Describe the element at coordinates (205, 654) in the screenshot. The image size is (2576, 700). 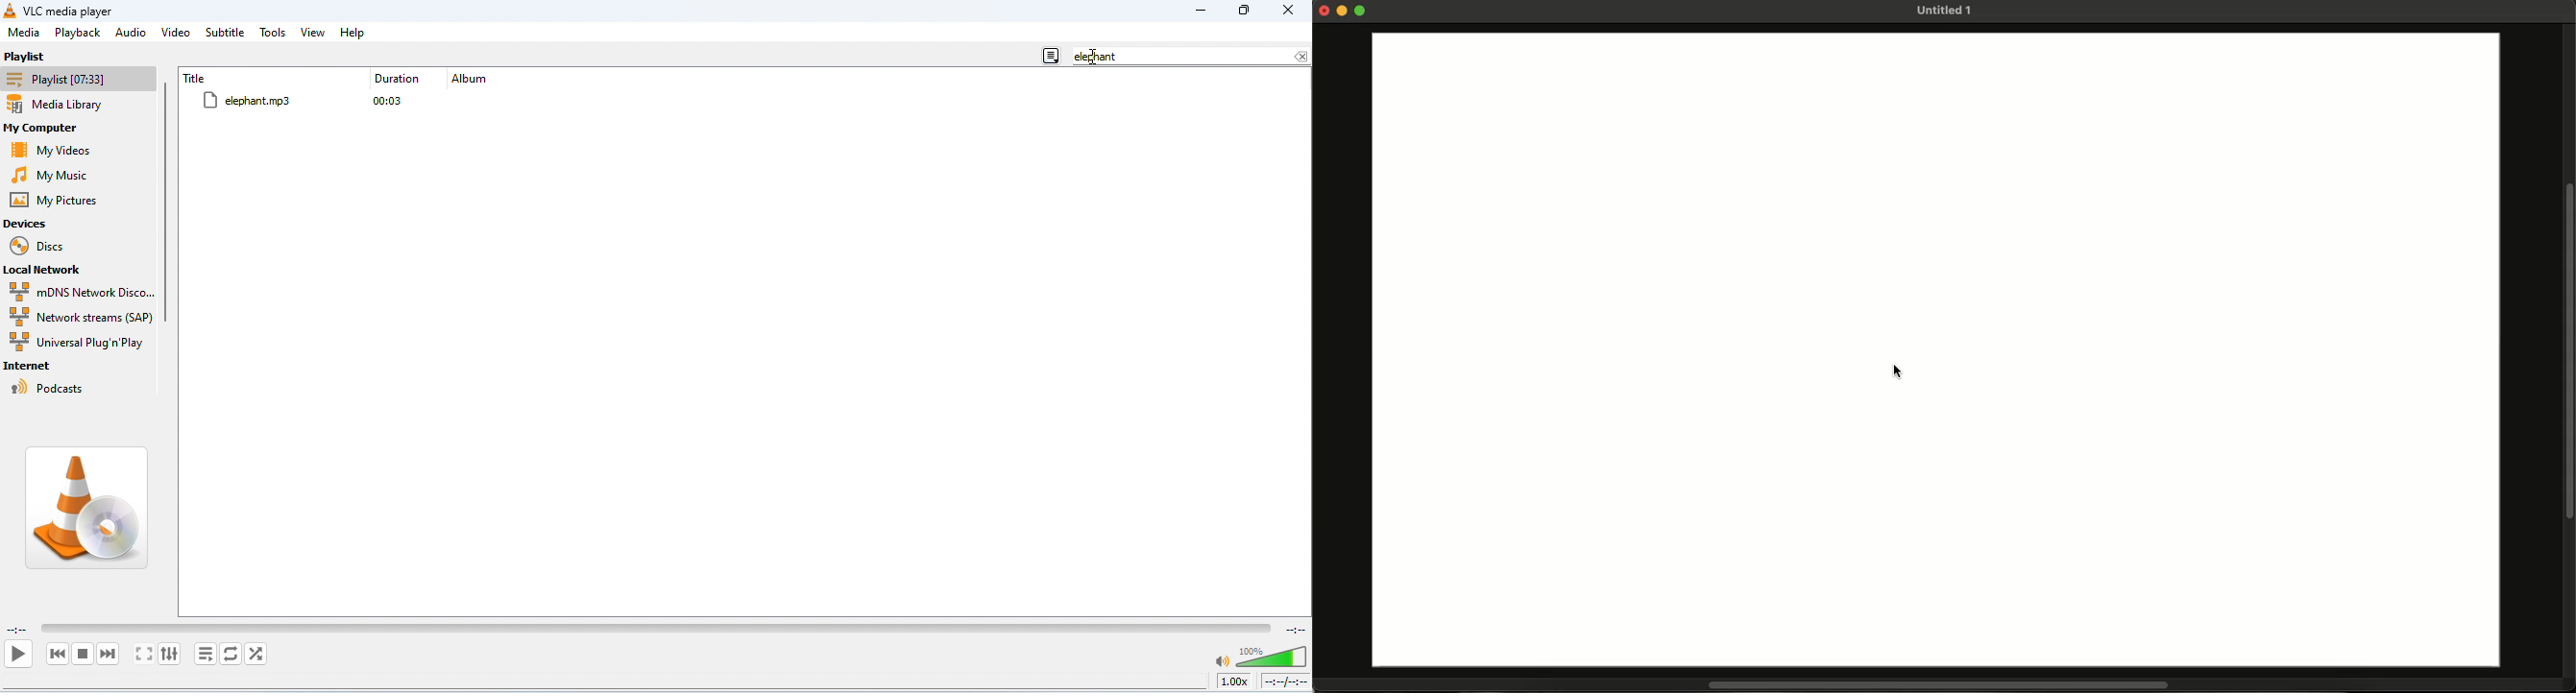
I see `toggle playlist` at that location.